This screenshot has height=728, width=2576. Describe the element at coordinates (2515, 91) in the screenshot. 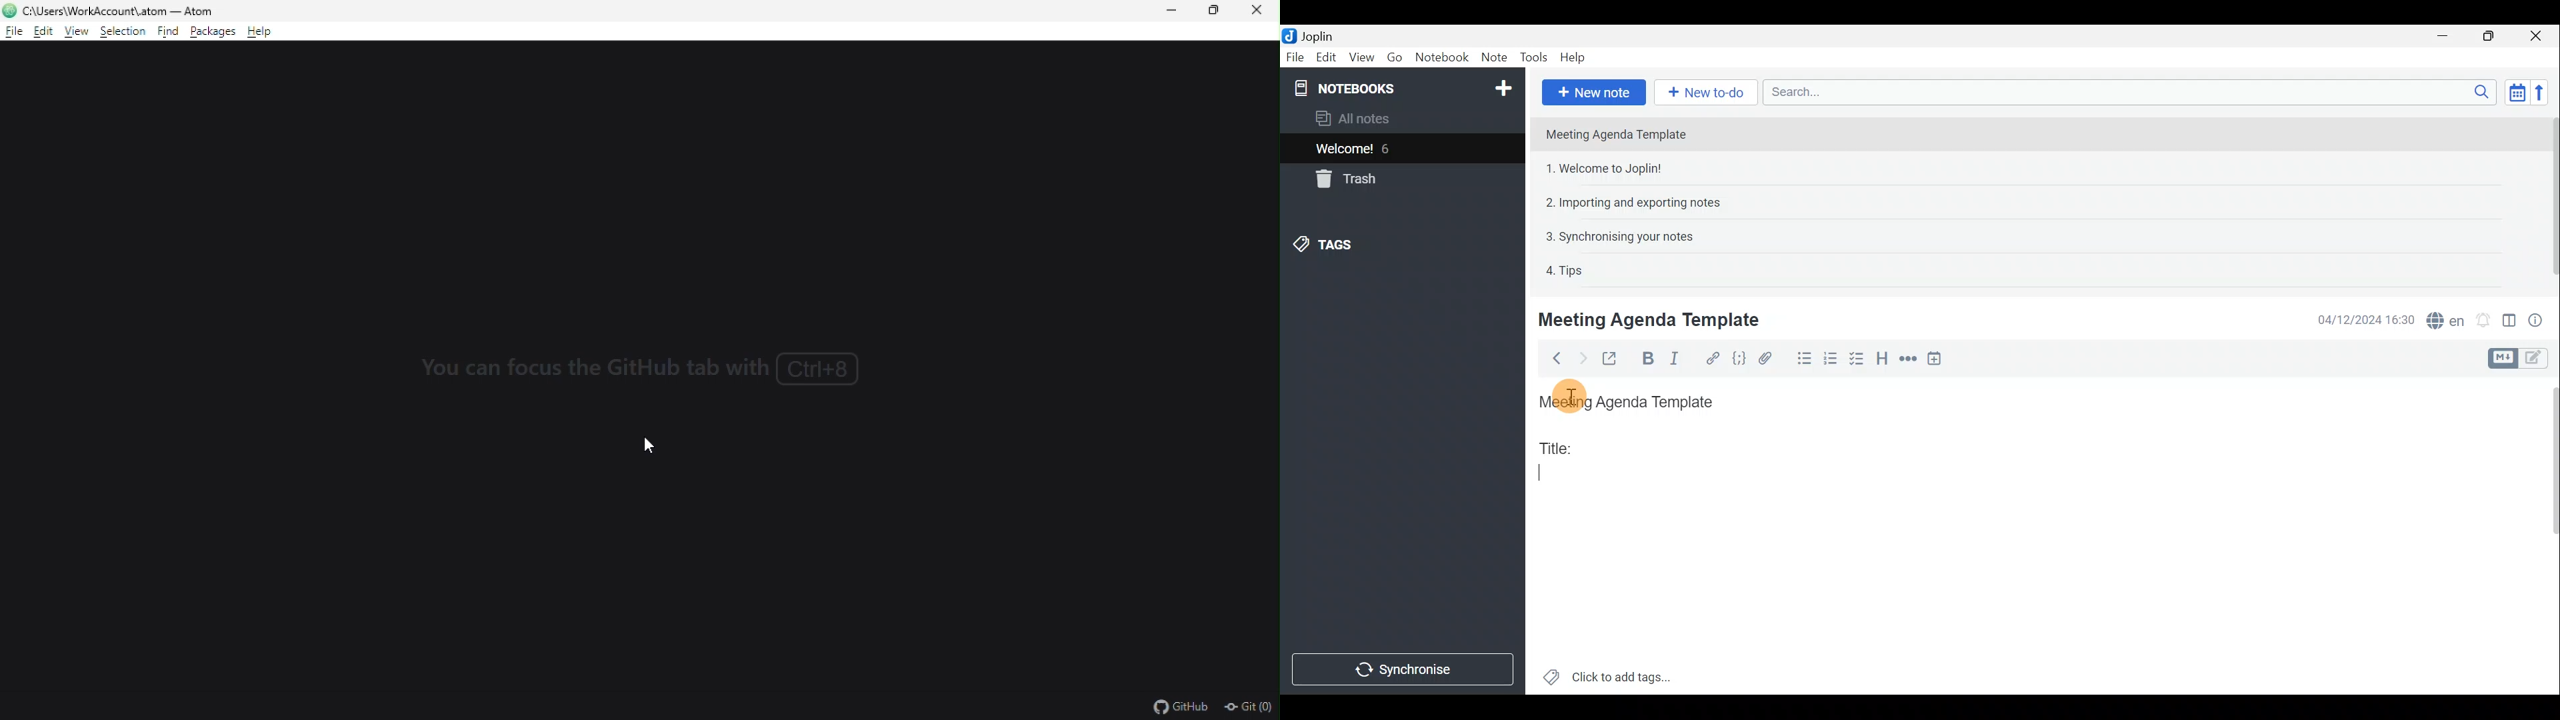

I see `Toggle sort order` at that location.